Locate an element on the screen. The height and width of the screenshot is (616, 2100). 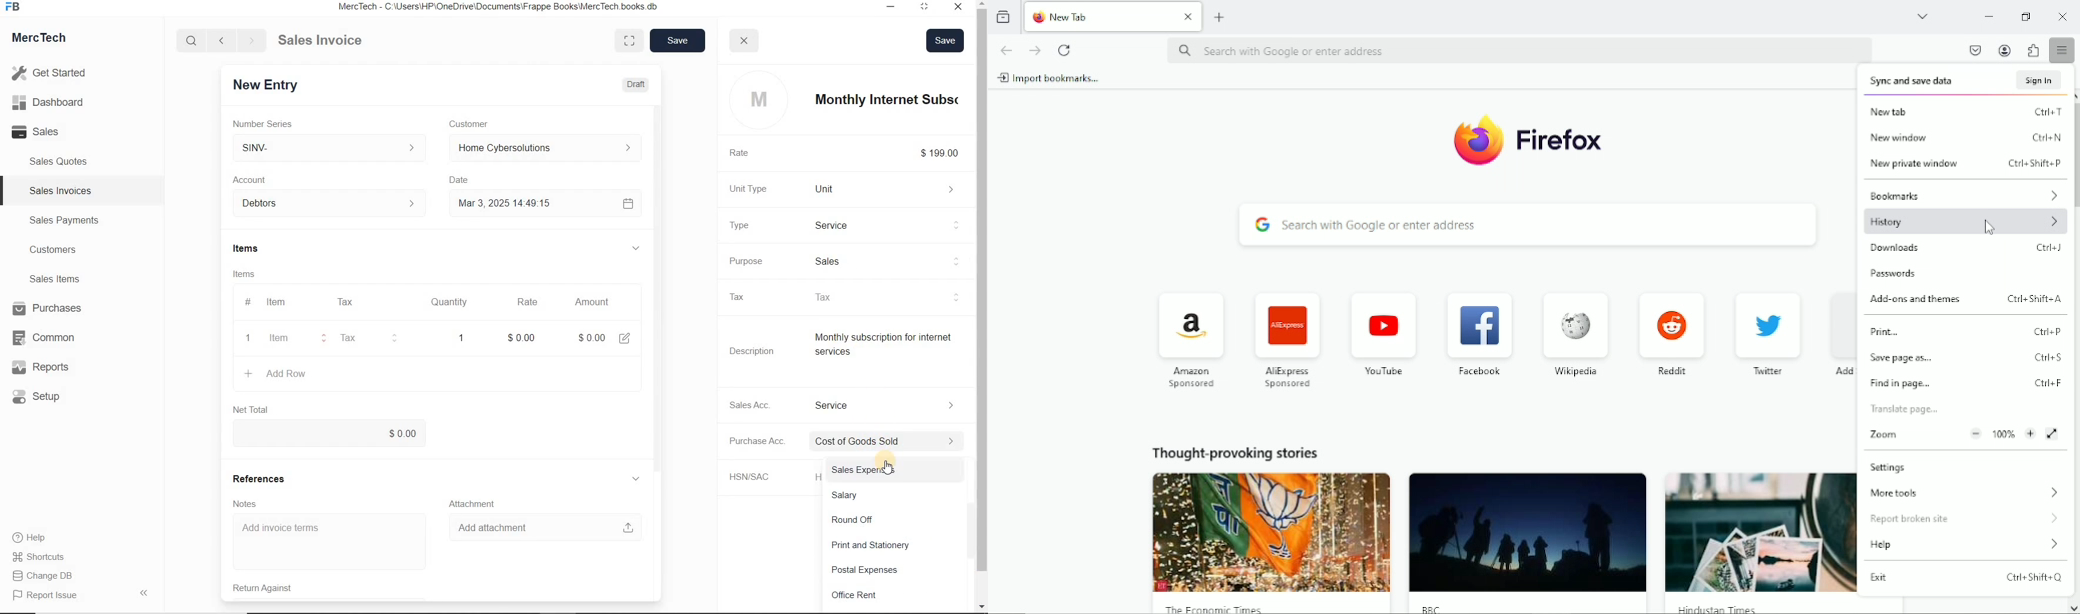
Sales Invoice is located at coordinates (321, 41).